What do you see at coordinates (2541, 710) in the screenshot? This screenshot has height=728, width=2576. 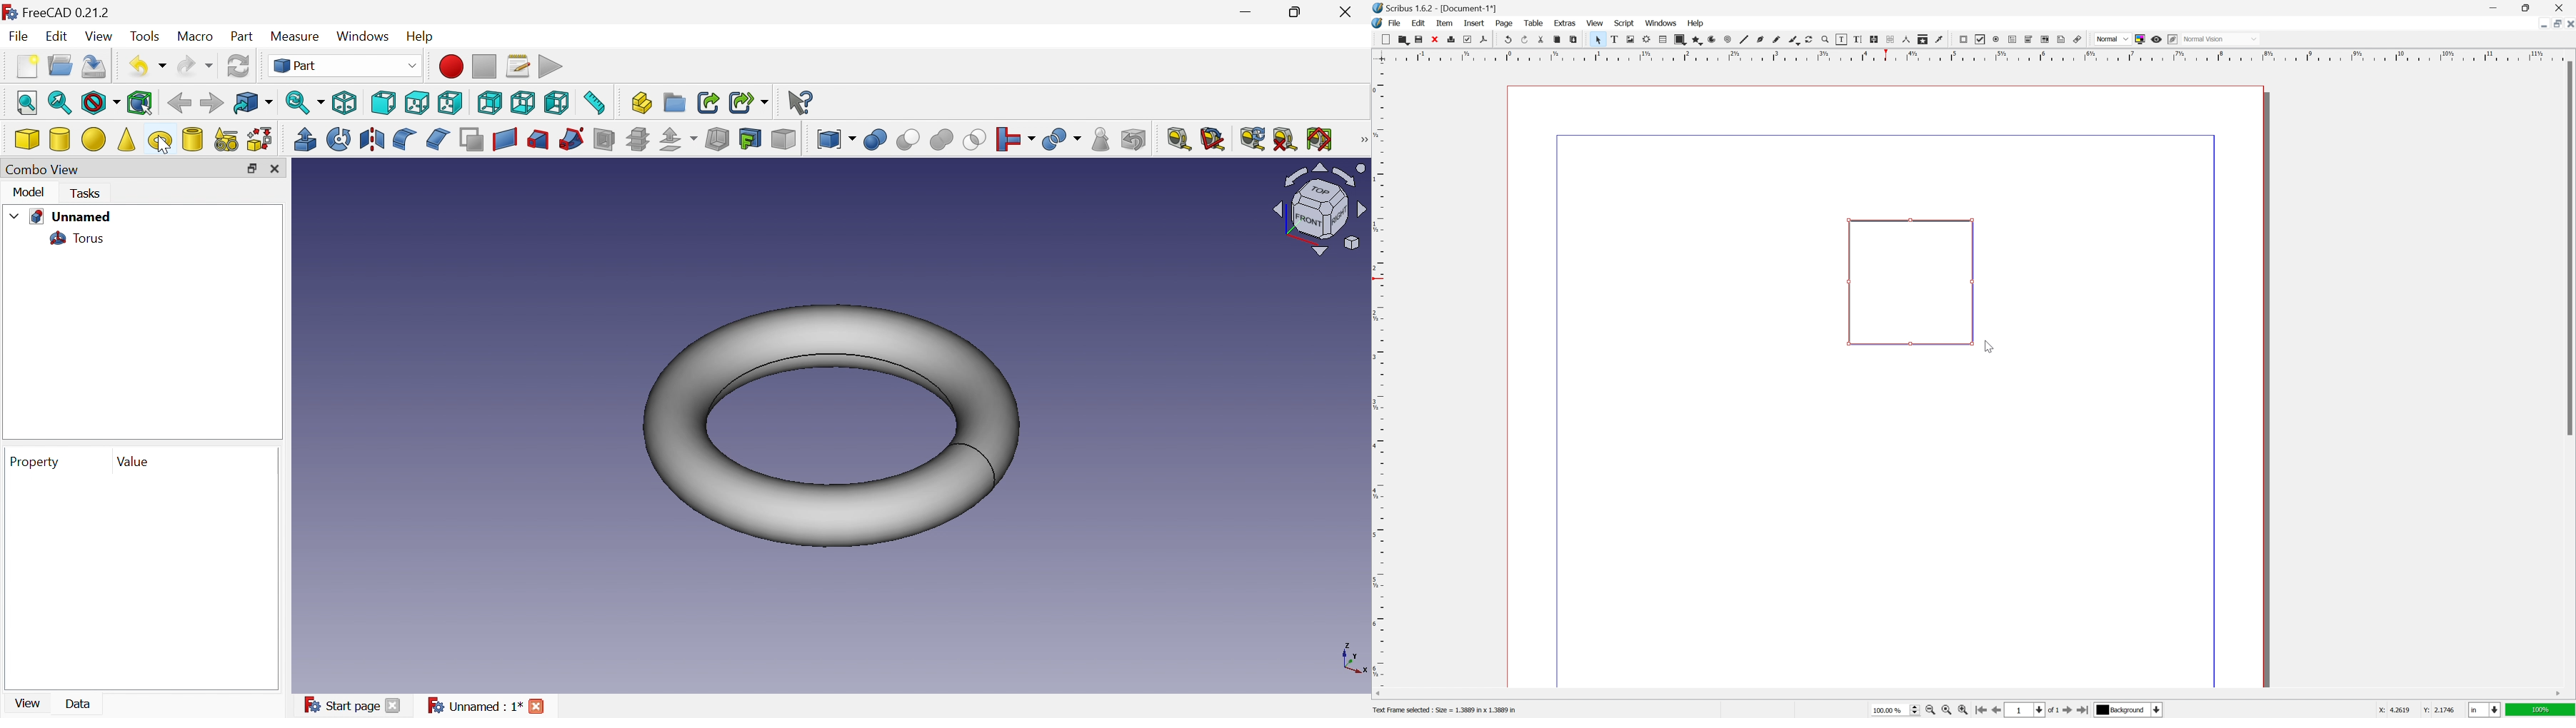 I see `100%` at bounding box center [2541, 710].